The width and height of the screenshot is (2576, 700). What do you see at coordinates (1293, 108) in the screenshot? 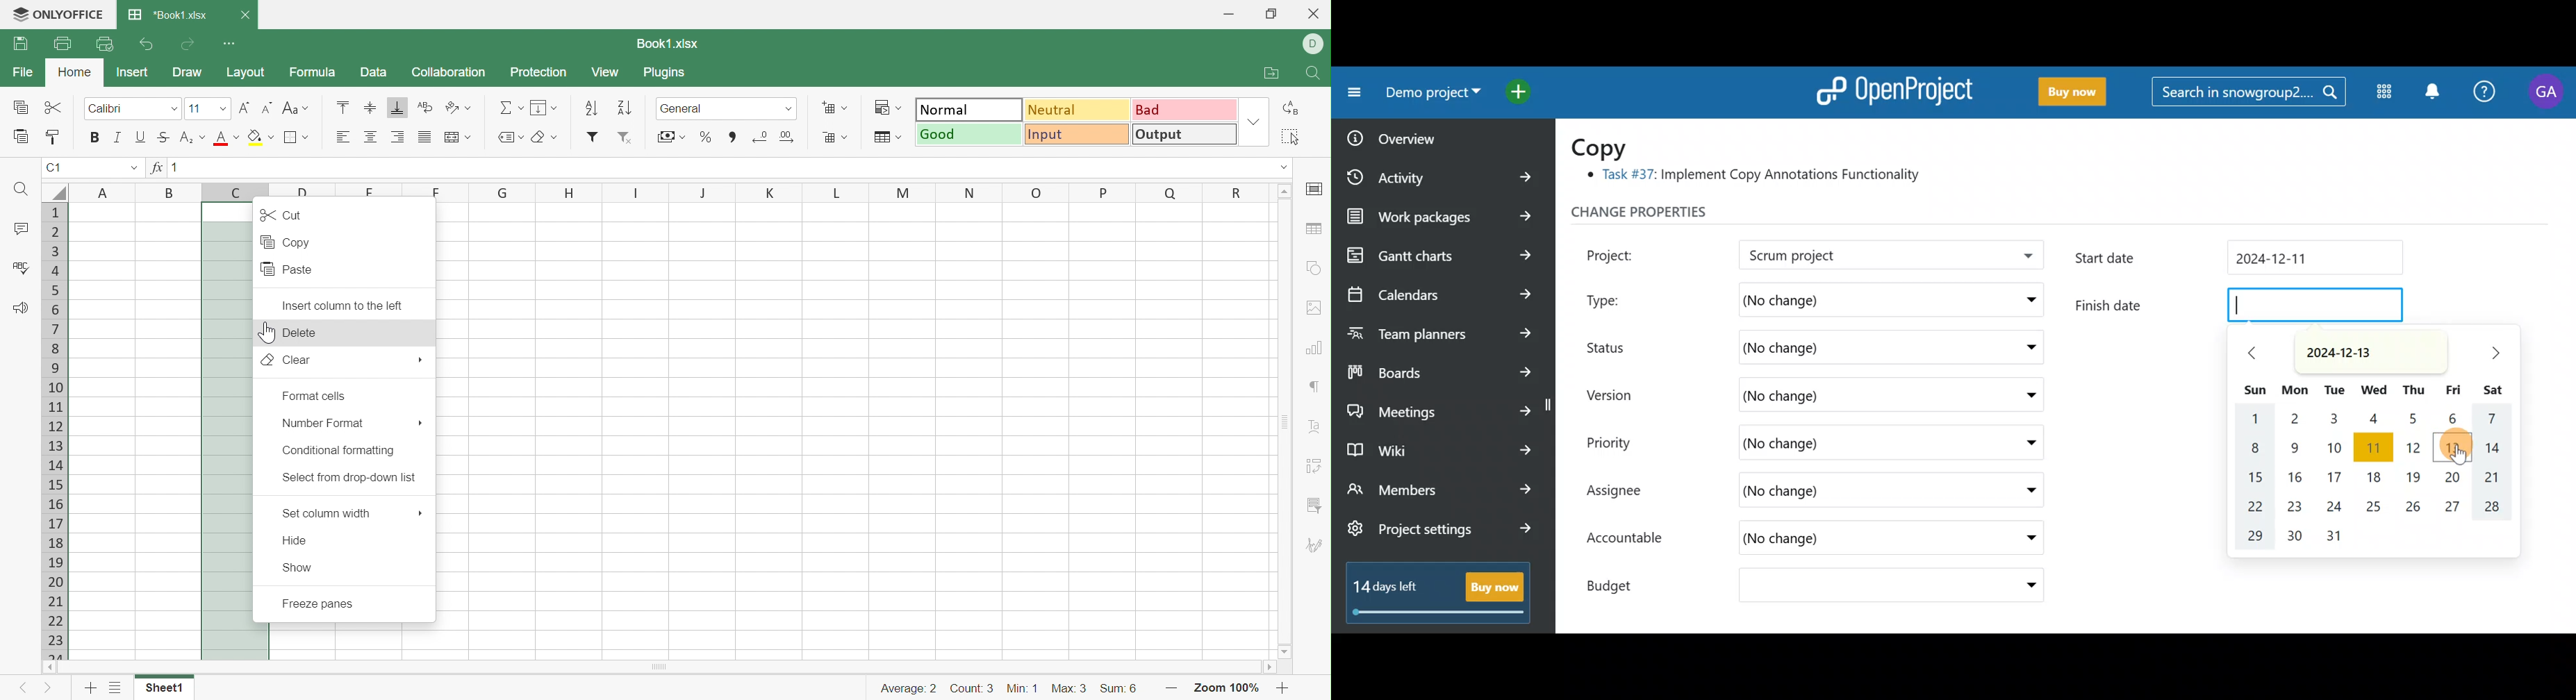
I see `Replace` at bounding box center [1293, 108].